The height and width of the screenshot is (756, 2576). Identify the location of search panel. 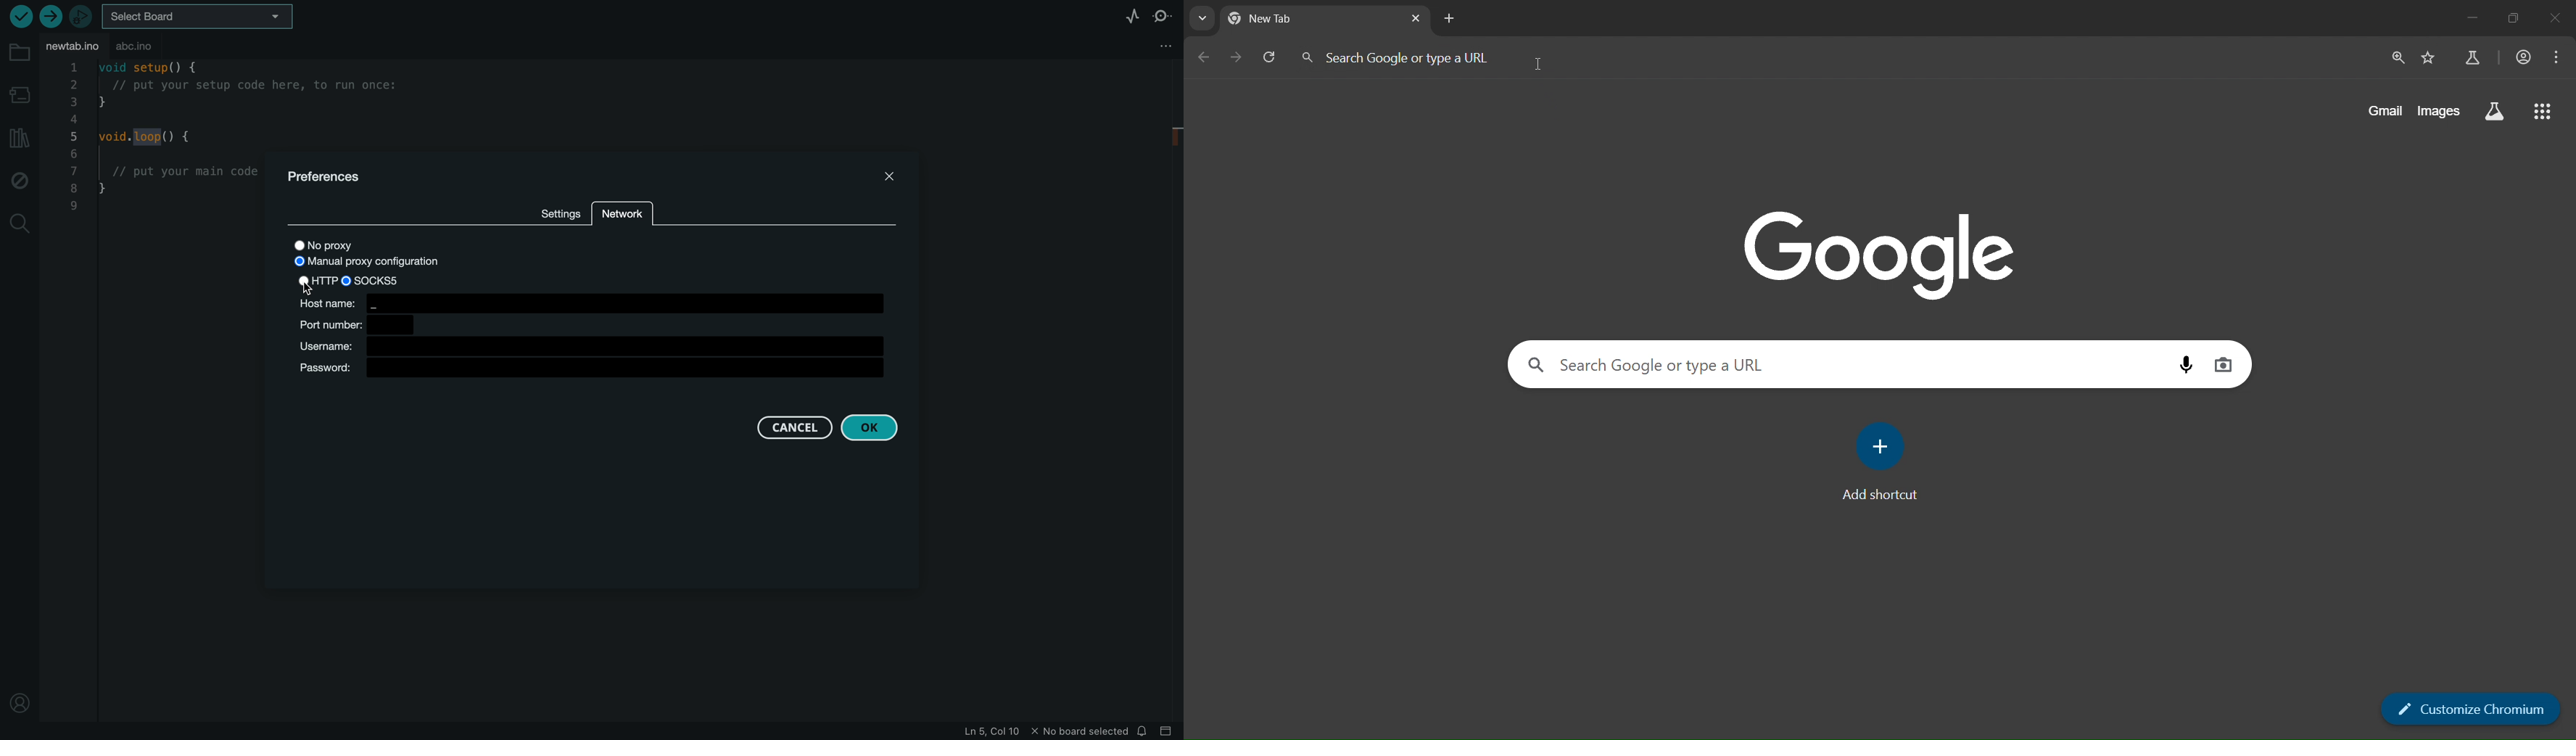
(1879, 364).